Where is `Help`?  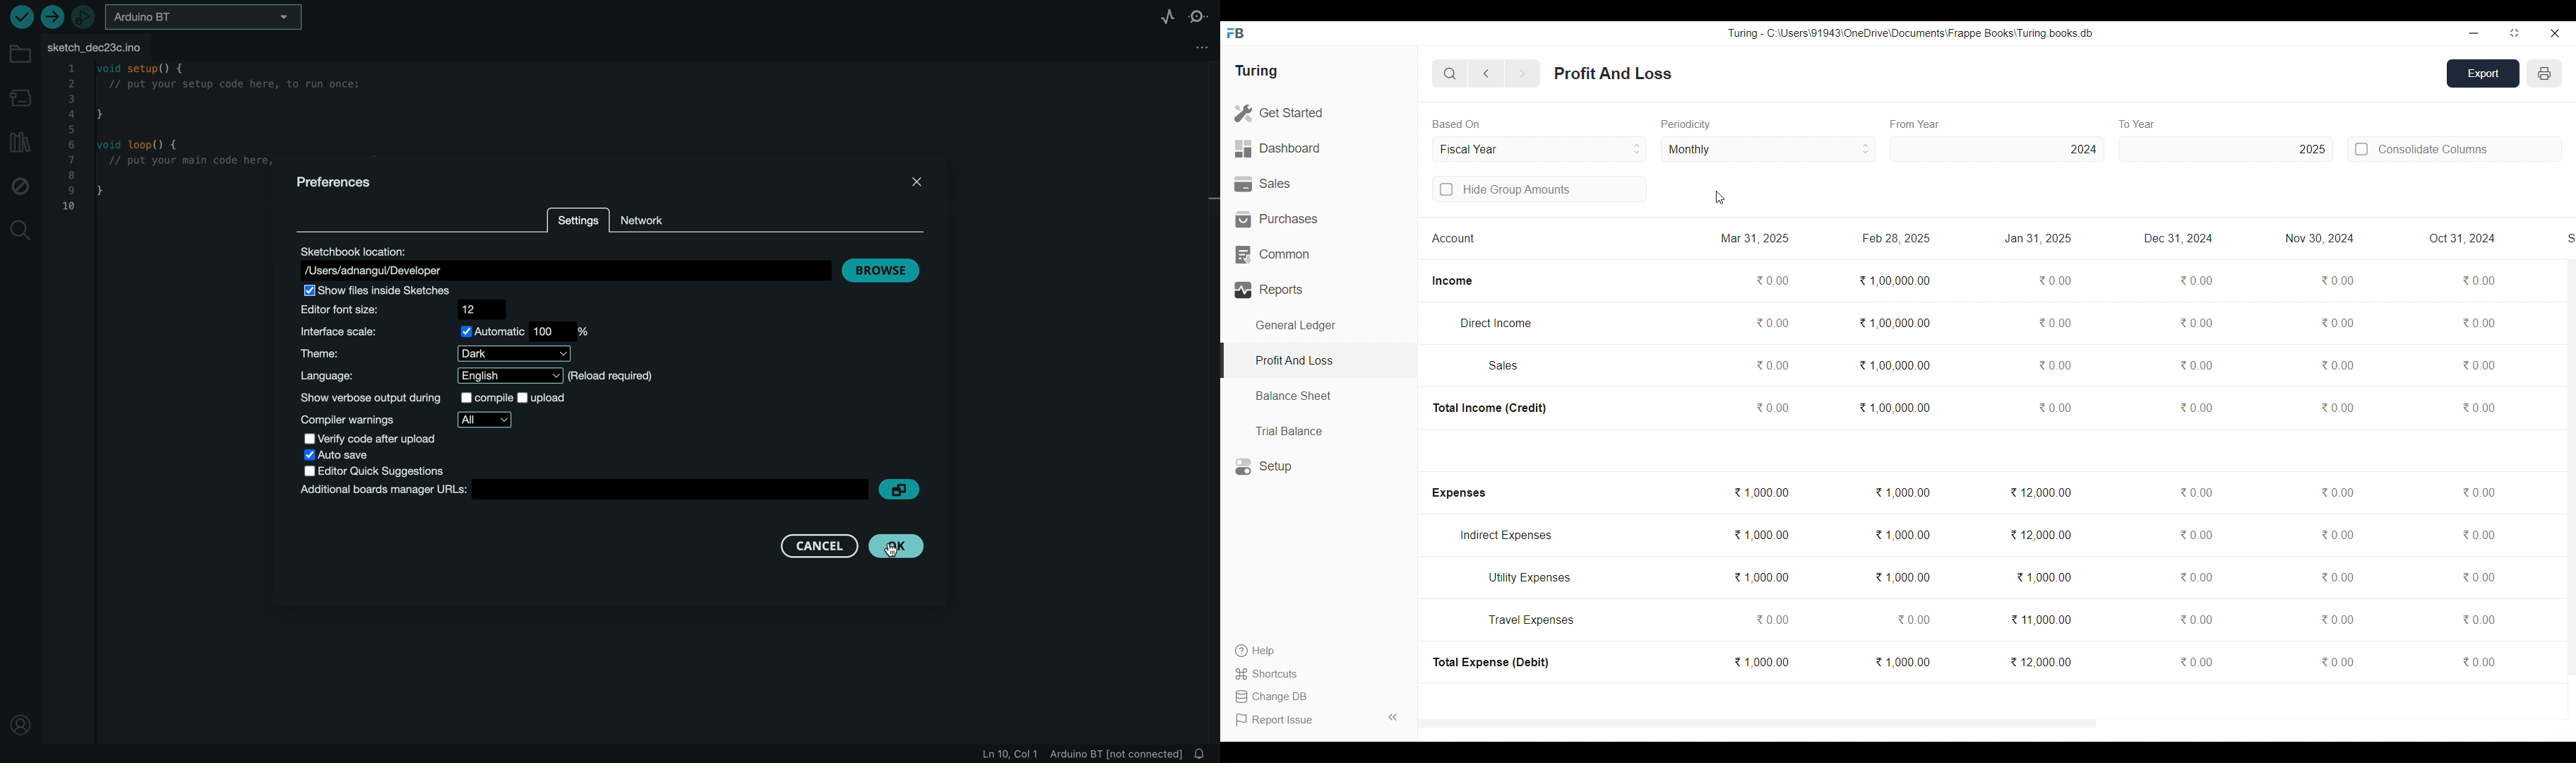 Help is located at coordinates (1268, 651).